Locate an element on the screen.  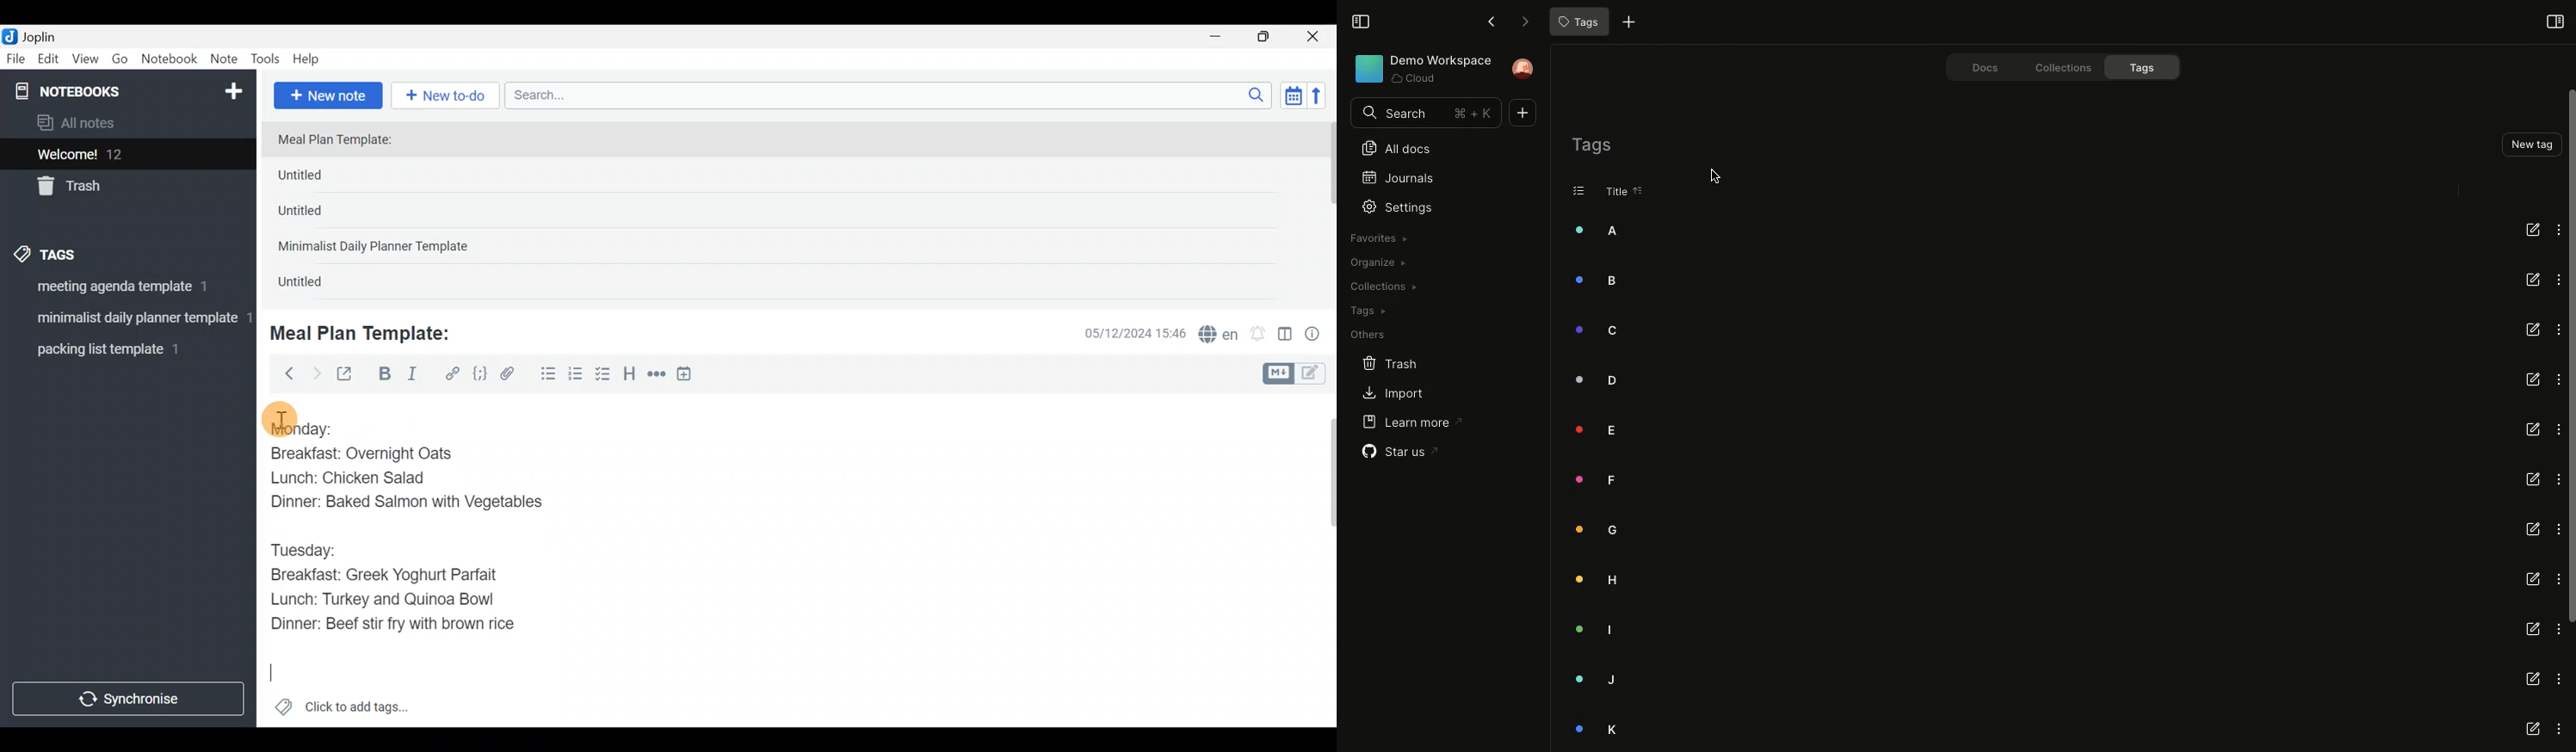
Code is located at coordinates (479, 373).